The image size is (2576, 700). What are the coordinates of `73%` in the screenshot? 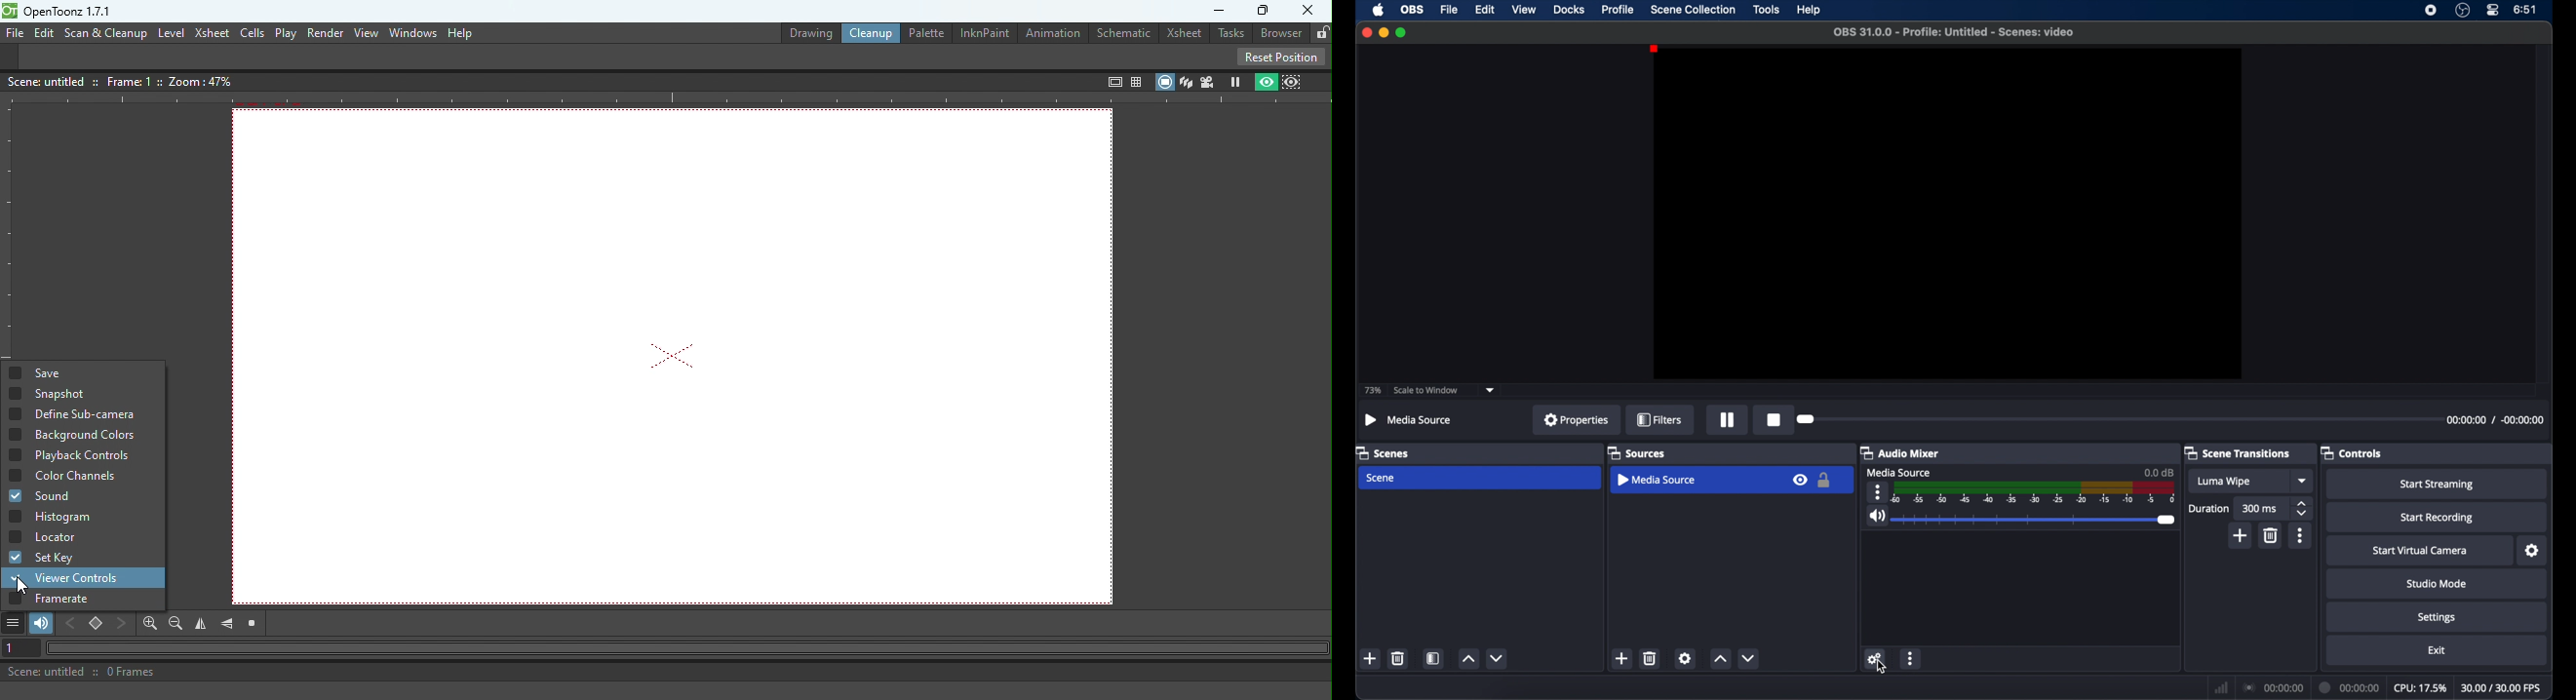 It's located at (1371, 391).